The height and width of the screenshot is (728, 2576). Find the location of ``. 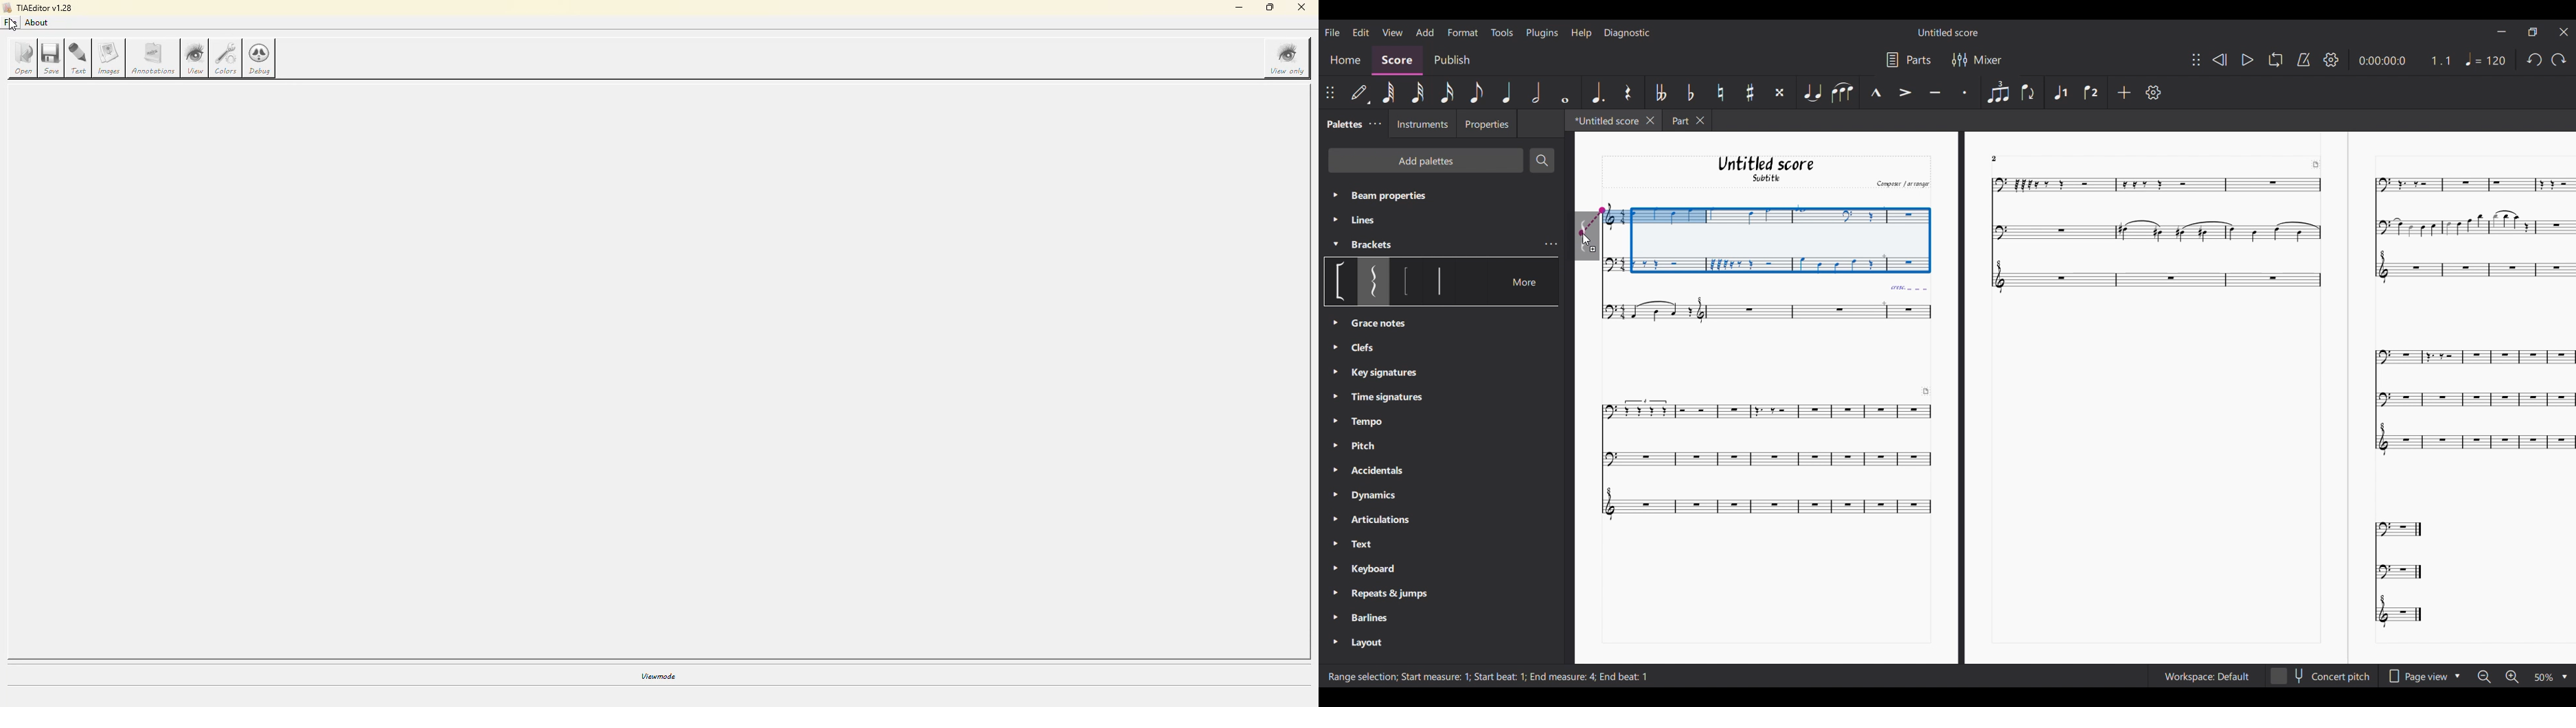

 is located at coordinates (2158, 276).